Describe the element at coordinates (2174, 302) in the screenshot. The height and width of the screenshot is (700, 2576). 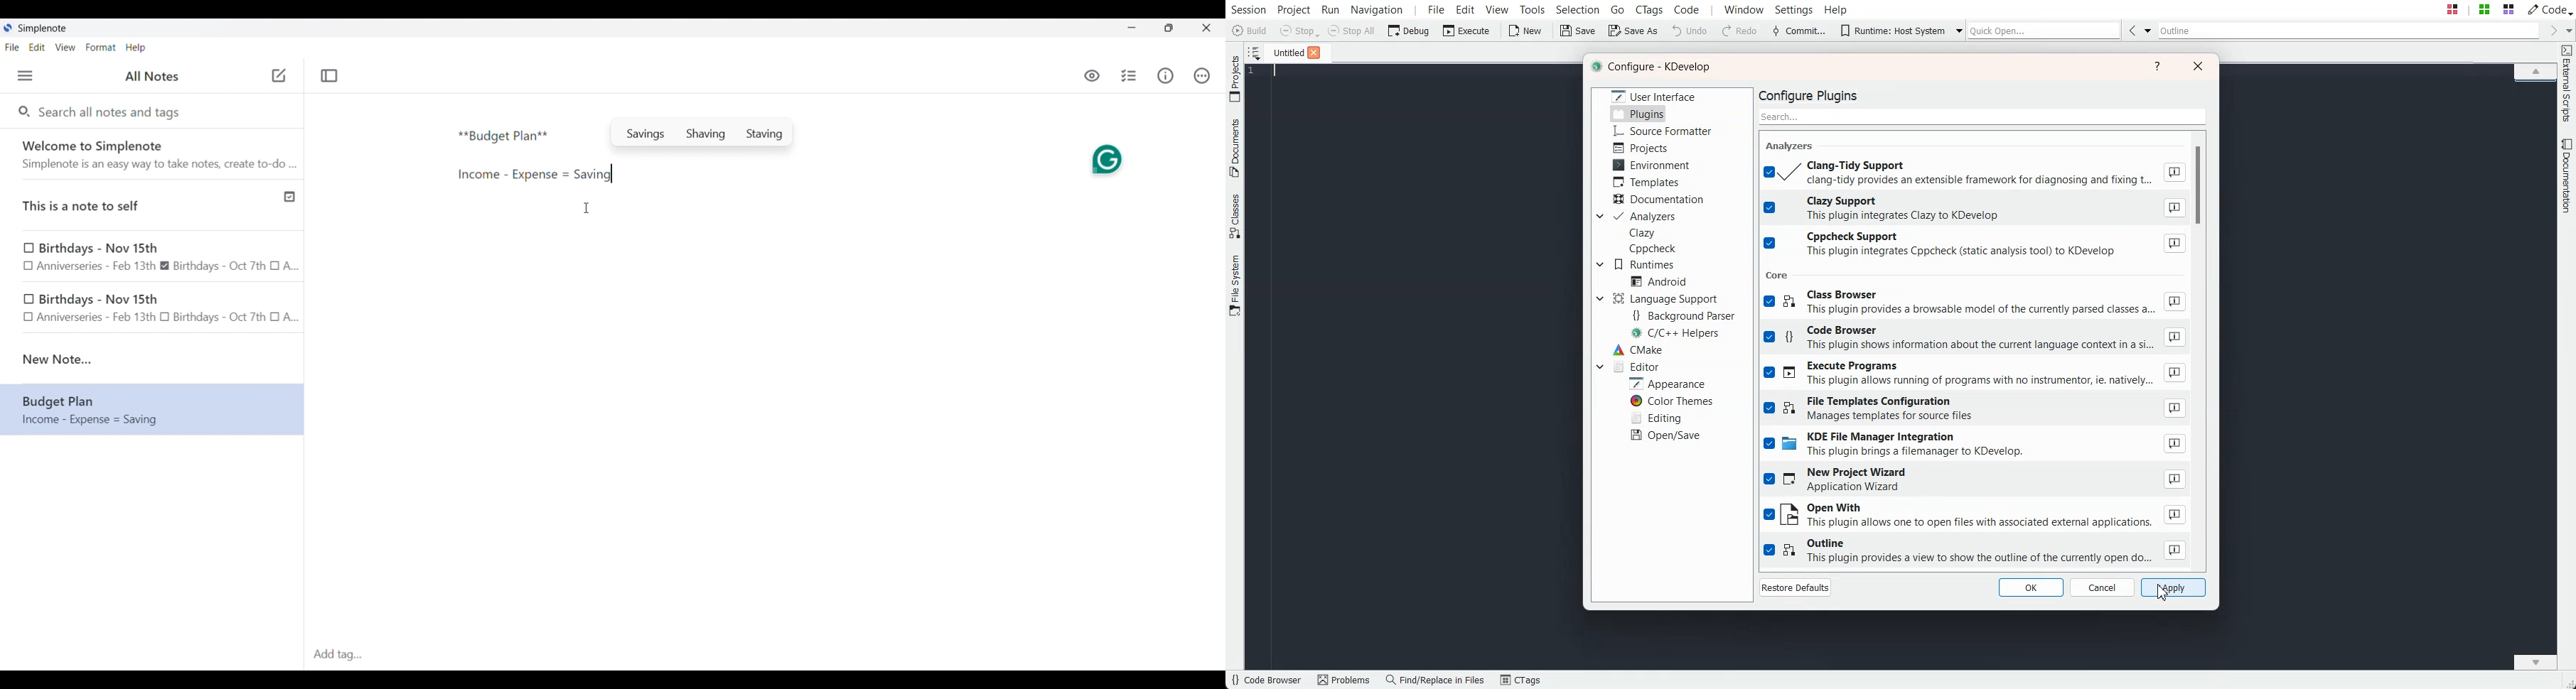
I see `About` at that location.